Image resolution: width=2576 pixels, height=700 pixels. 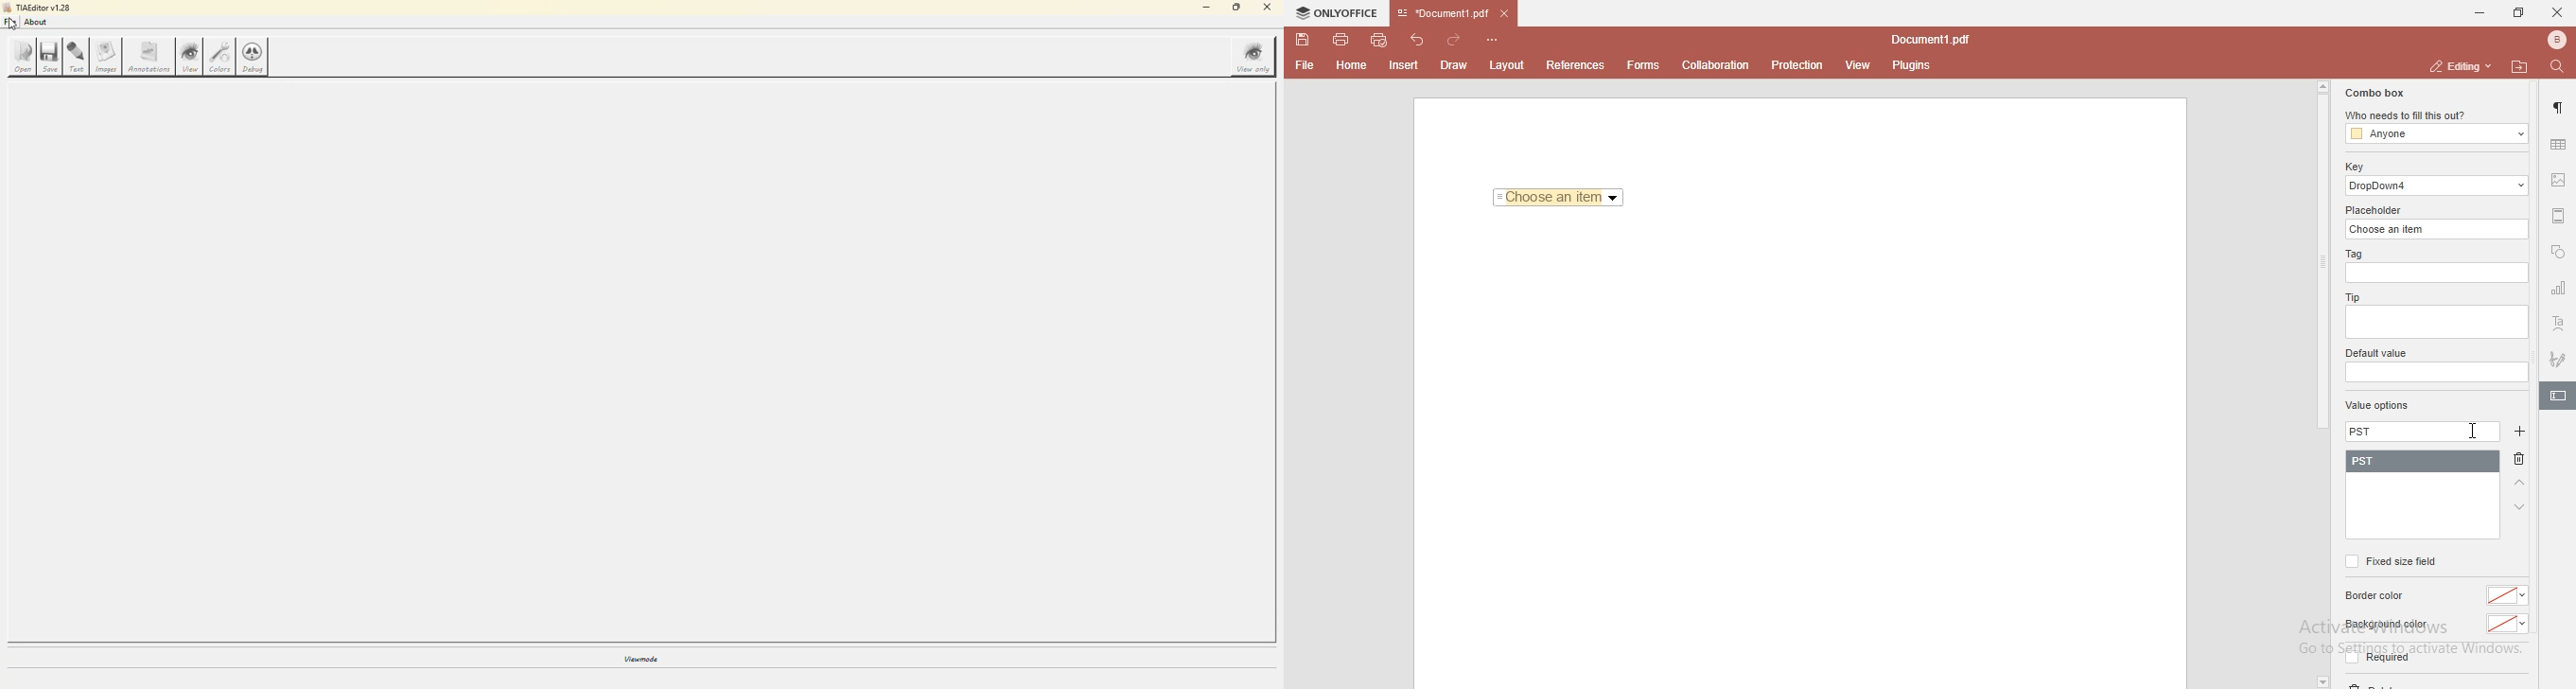 I want to click on File, so click(x=1303, y=65).